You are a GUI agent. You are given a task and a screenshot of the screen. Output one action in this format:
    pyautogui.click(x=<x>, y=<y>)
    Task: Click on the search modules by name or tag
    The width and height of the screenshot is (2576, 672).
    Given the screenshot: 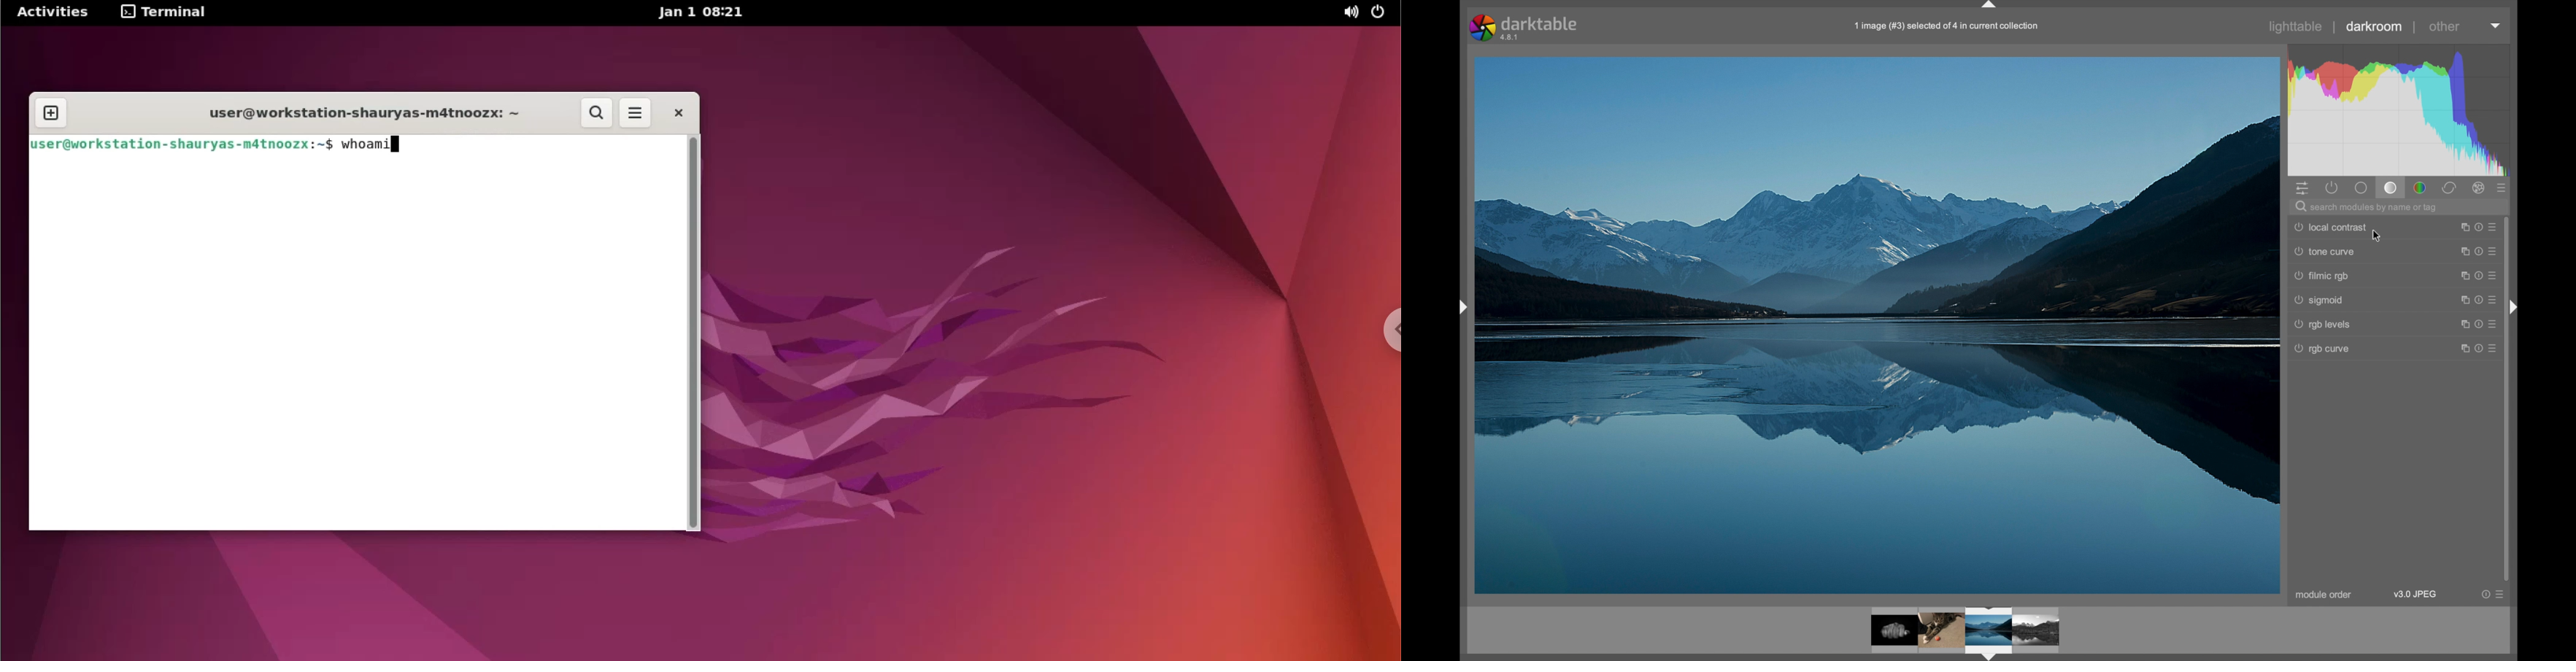 What is the action you would take?
    pyautogui.click(x=2367, y=207)
    